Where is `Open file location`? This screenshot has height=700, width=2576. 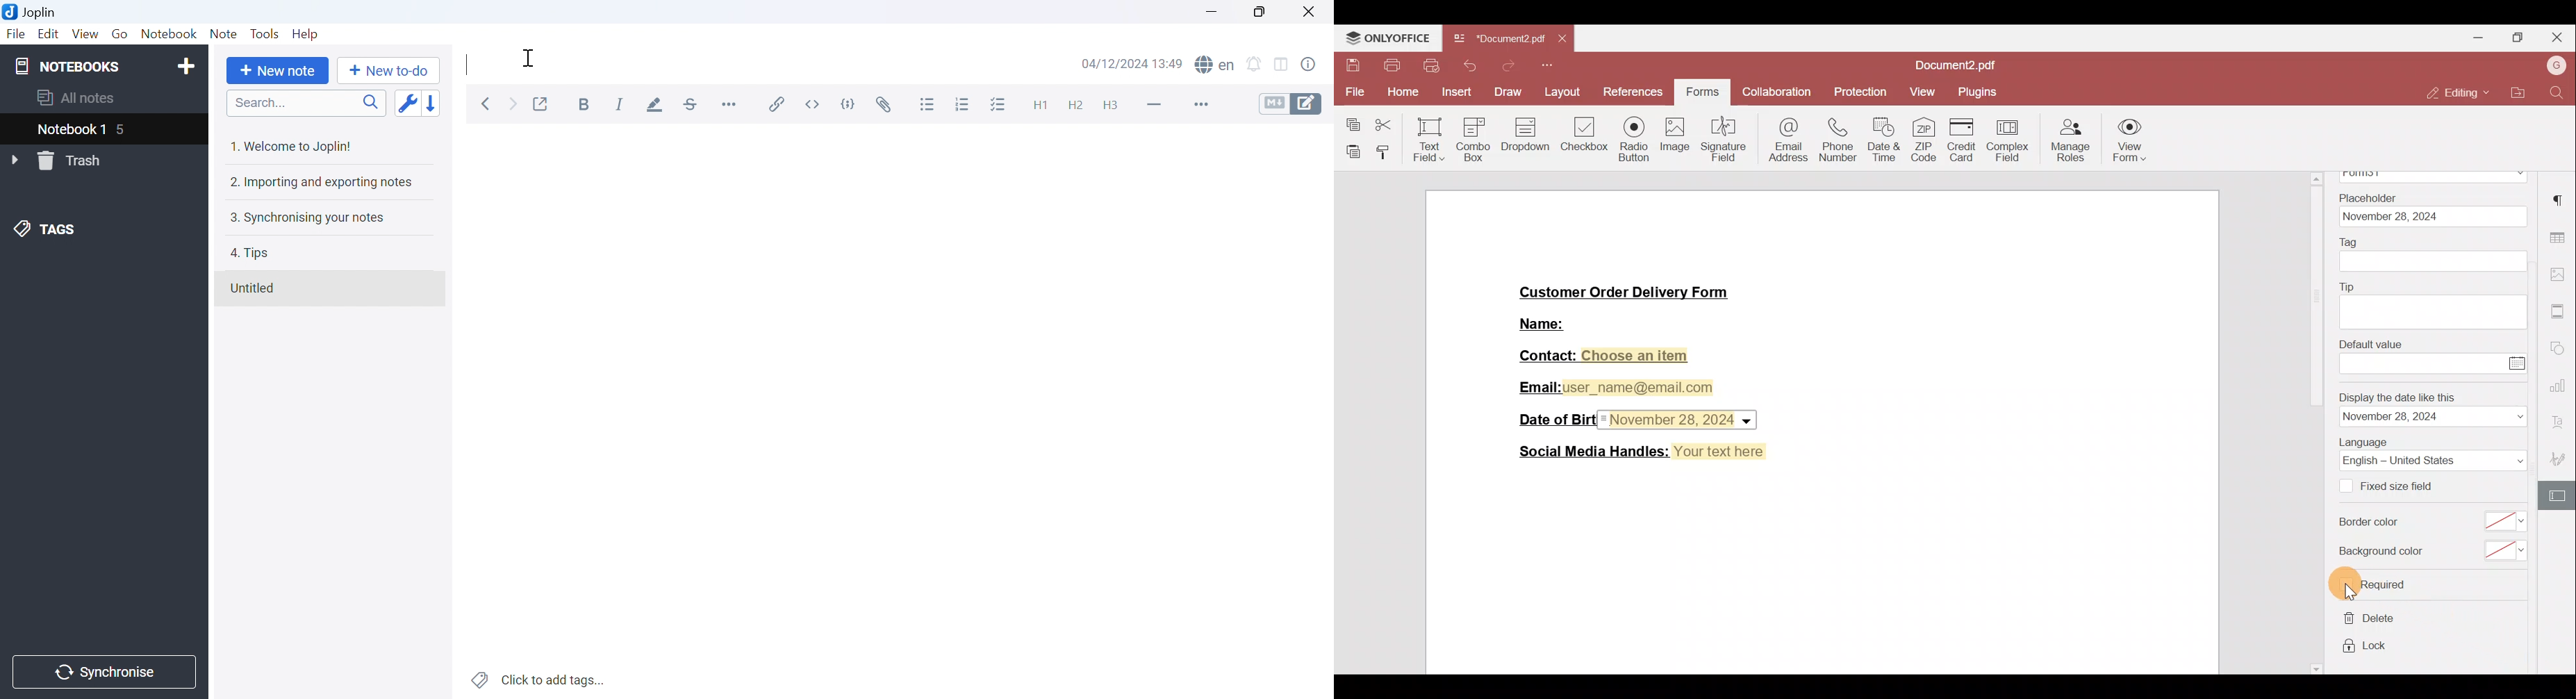 Open file location is located at coordinates (2519, 93).